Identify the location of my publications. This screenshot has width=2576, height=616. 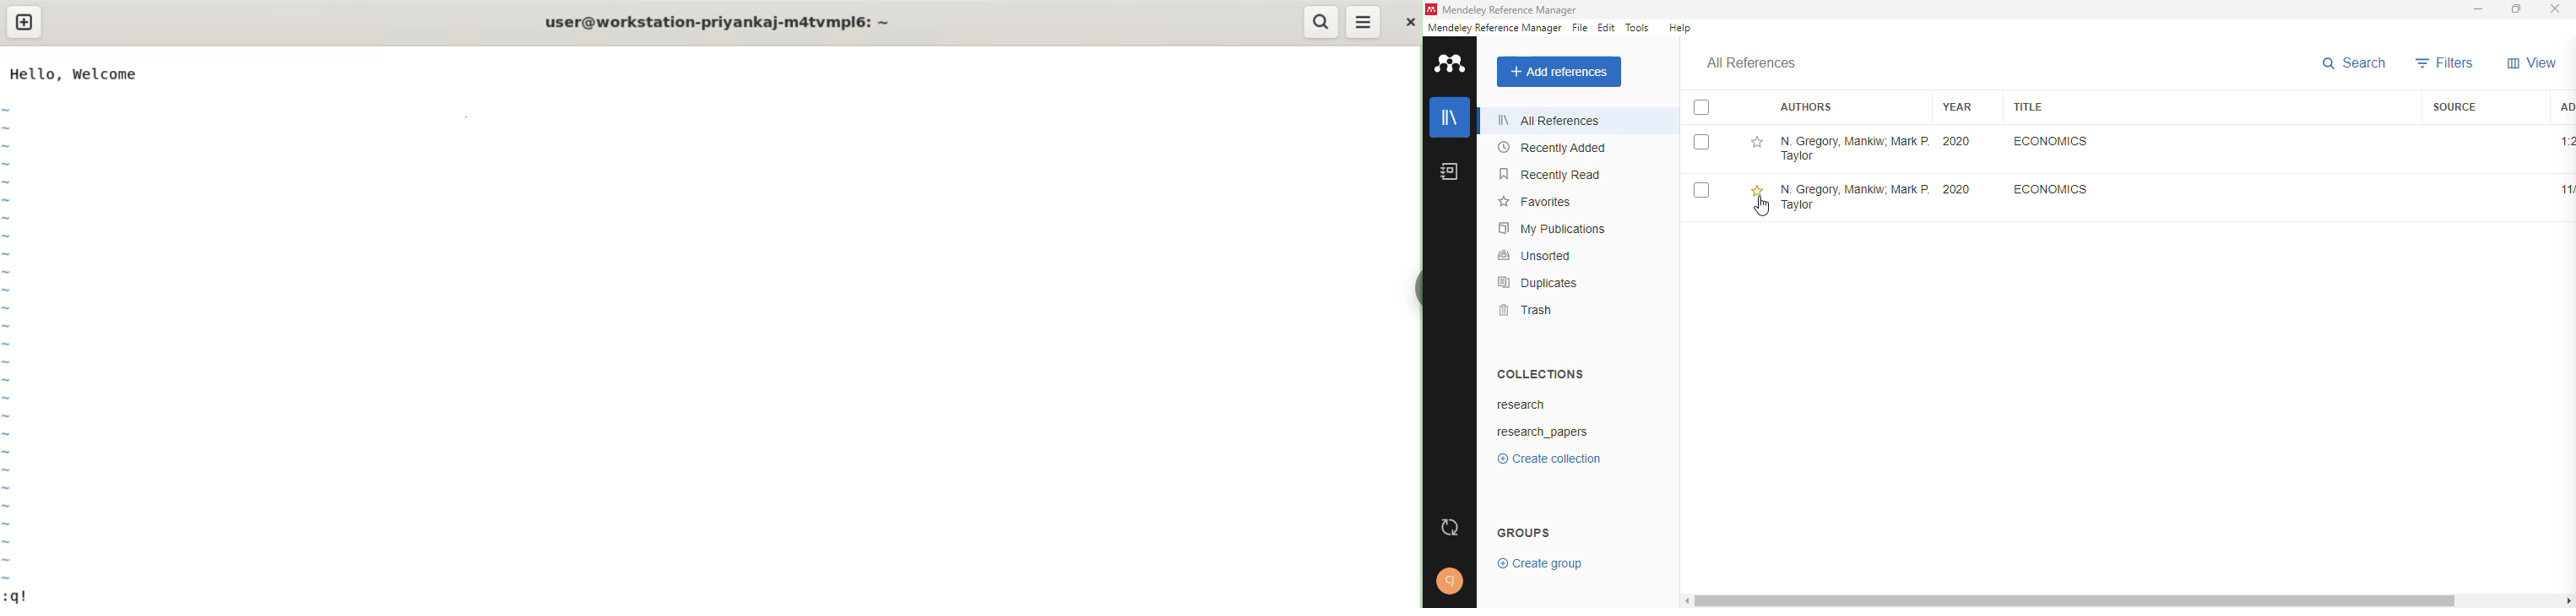
(1551, 229).